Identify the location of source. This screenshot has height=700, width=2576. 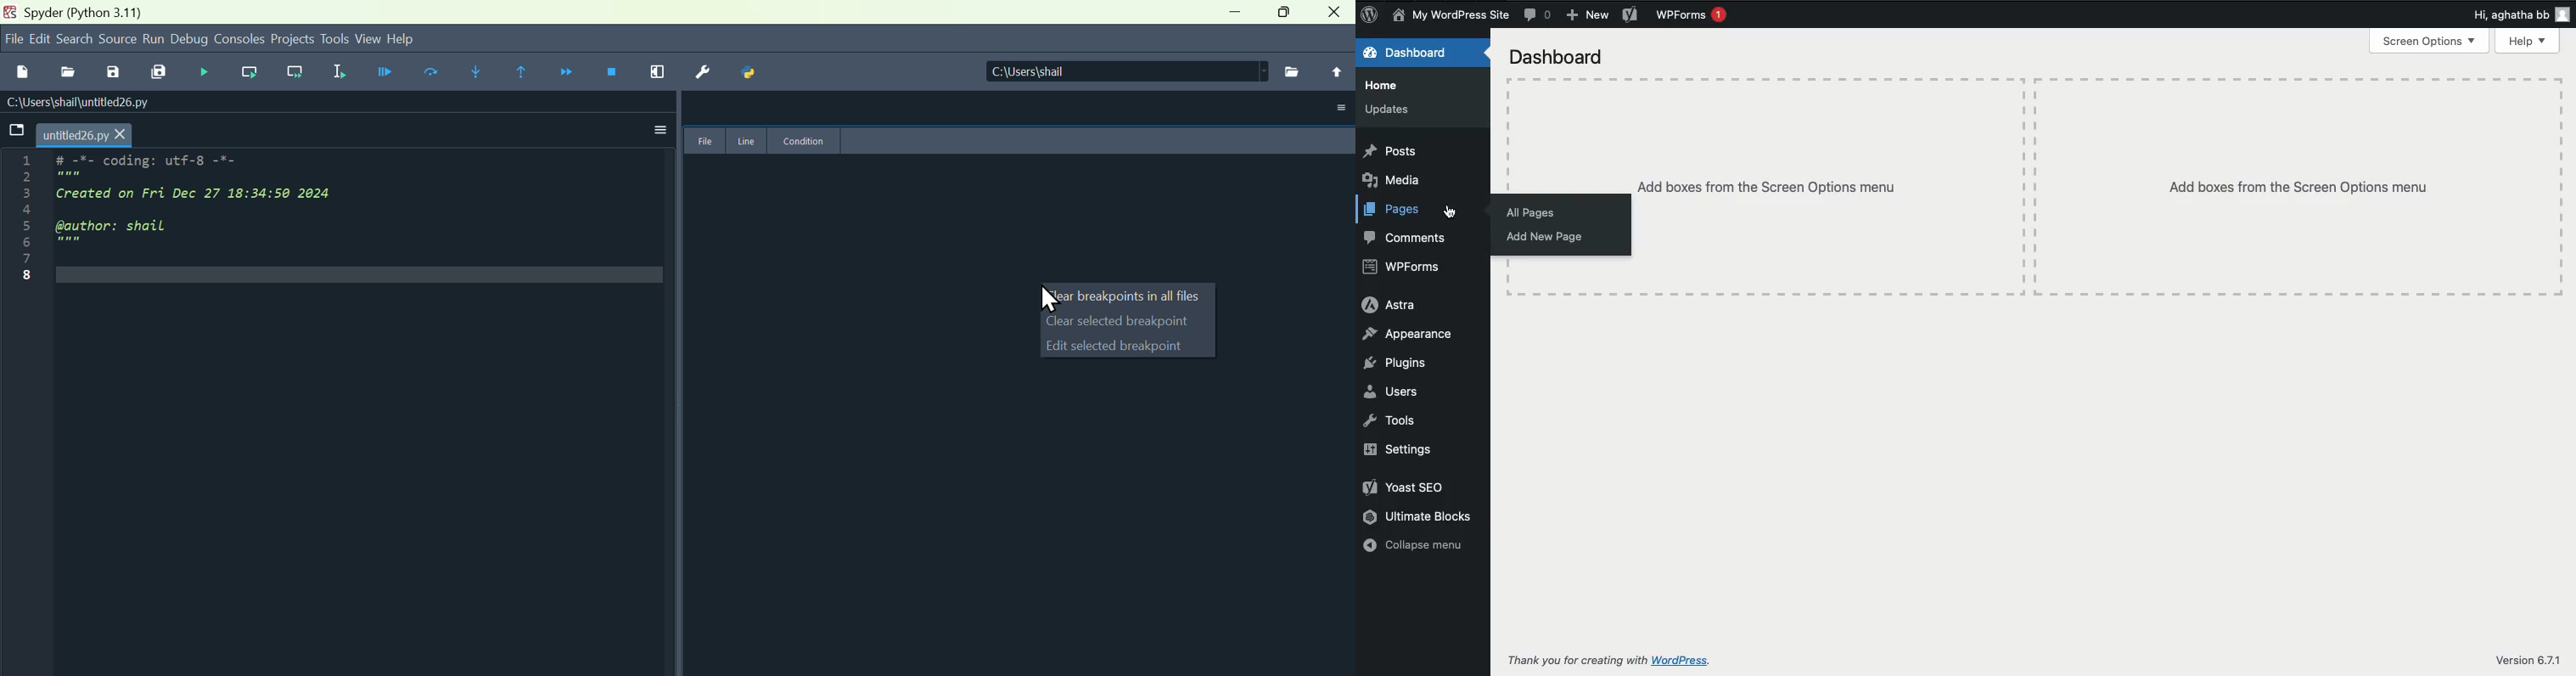
(119, 40).